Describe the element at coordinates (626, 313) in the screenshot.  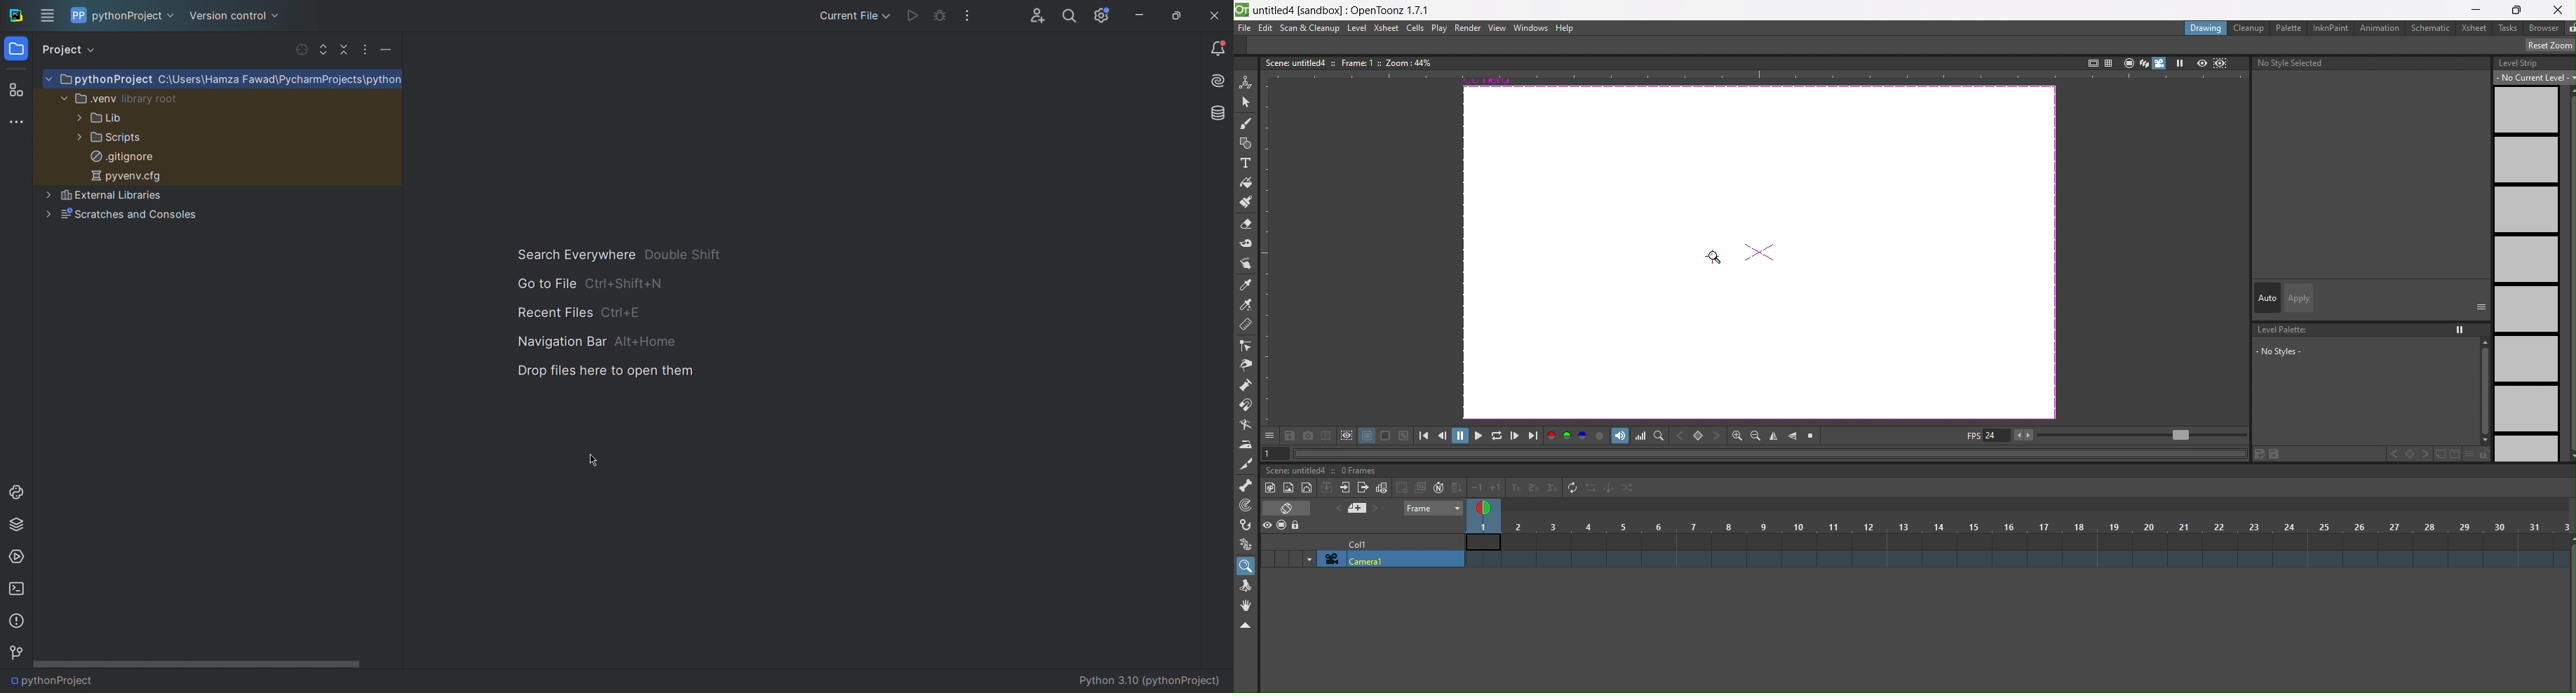
I see `Recent Files Ctrl+E` at that location.